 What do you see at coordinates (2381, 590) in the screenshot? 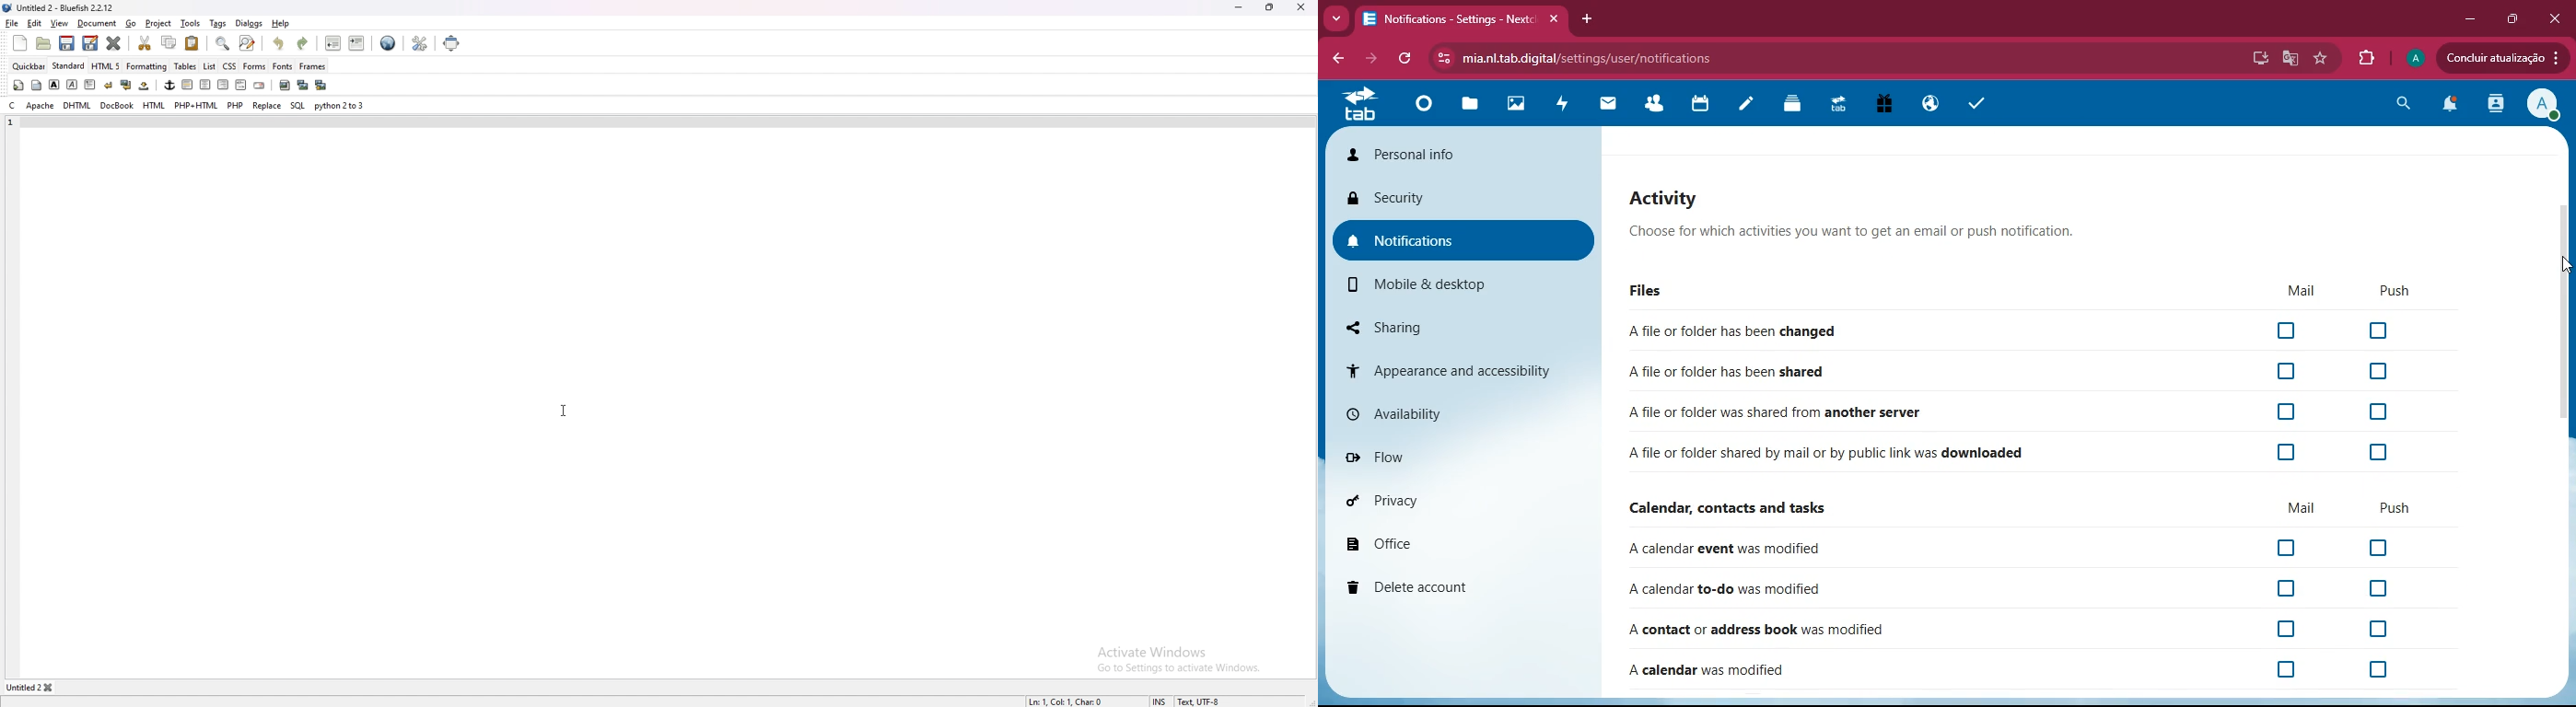
I see `off` at bounding box center [2381, 590].